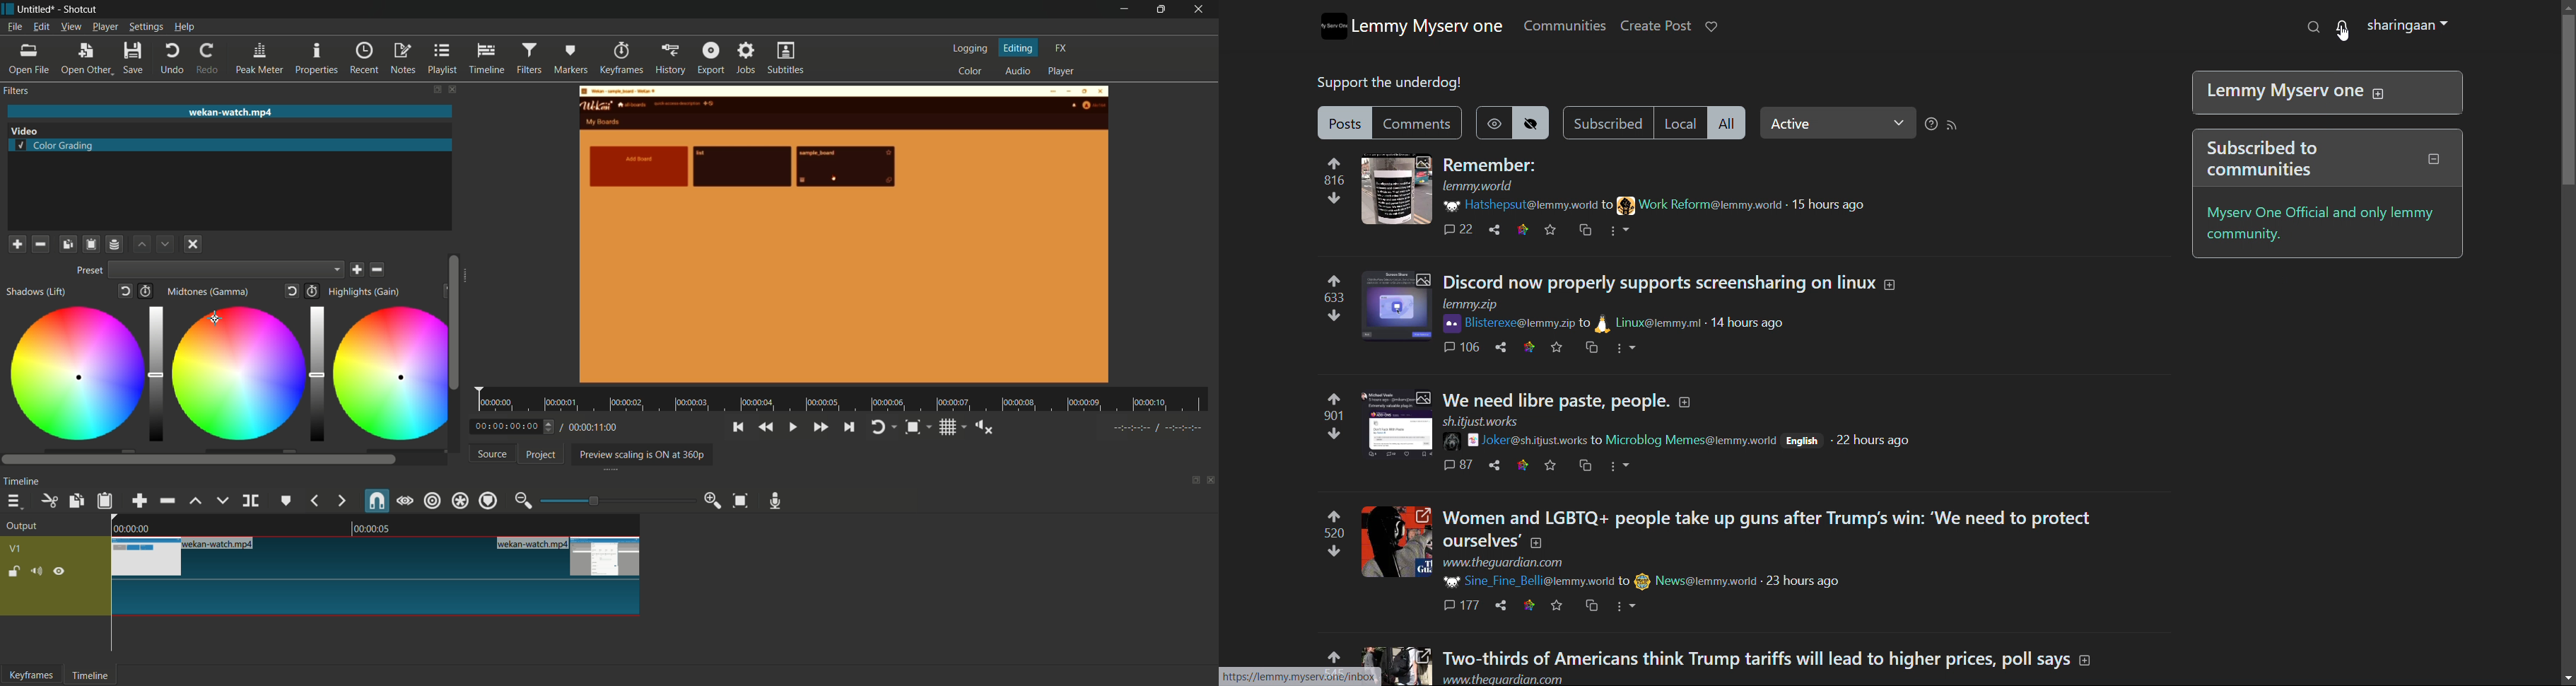 Image resolution: width=2576 pixels, height=700 pixels. Describe the element at coordinates (1711, 26) in the screenshot. I see `donate to lemmy` at that location.